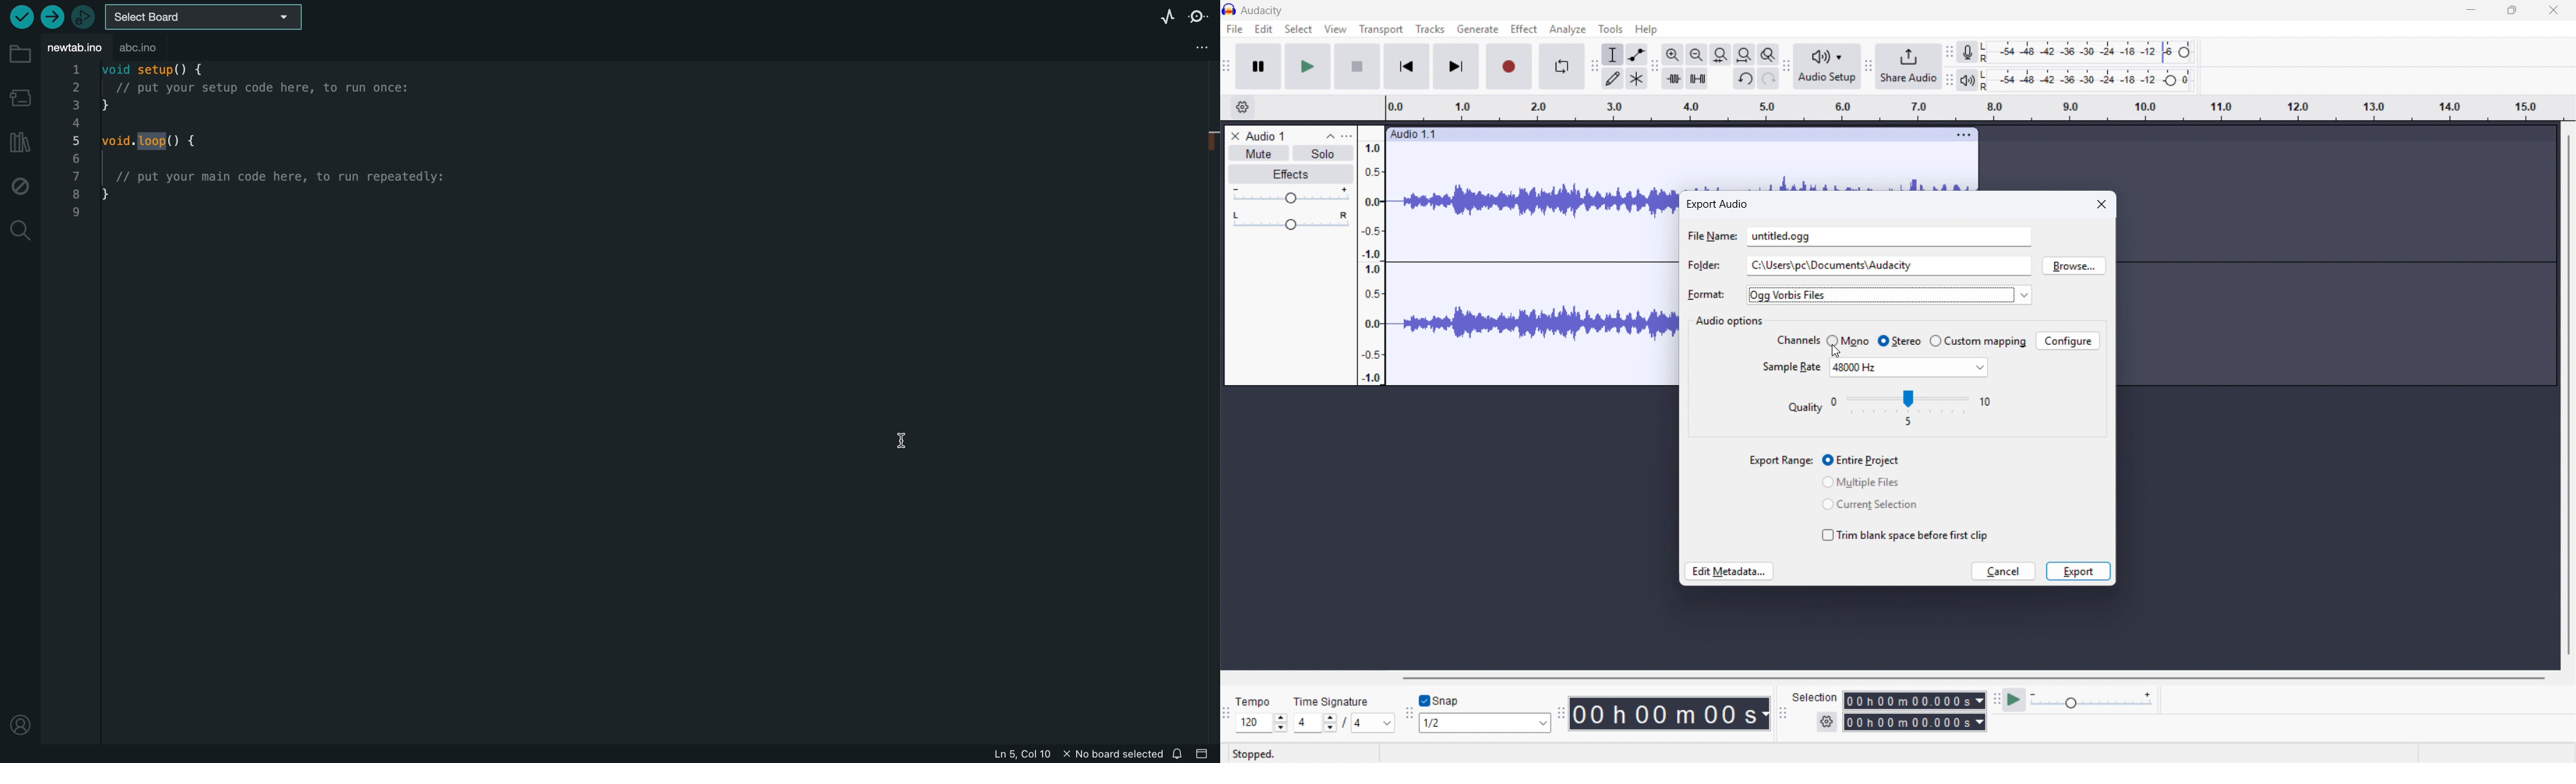  I want to click on selection, so click(1815, 697).